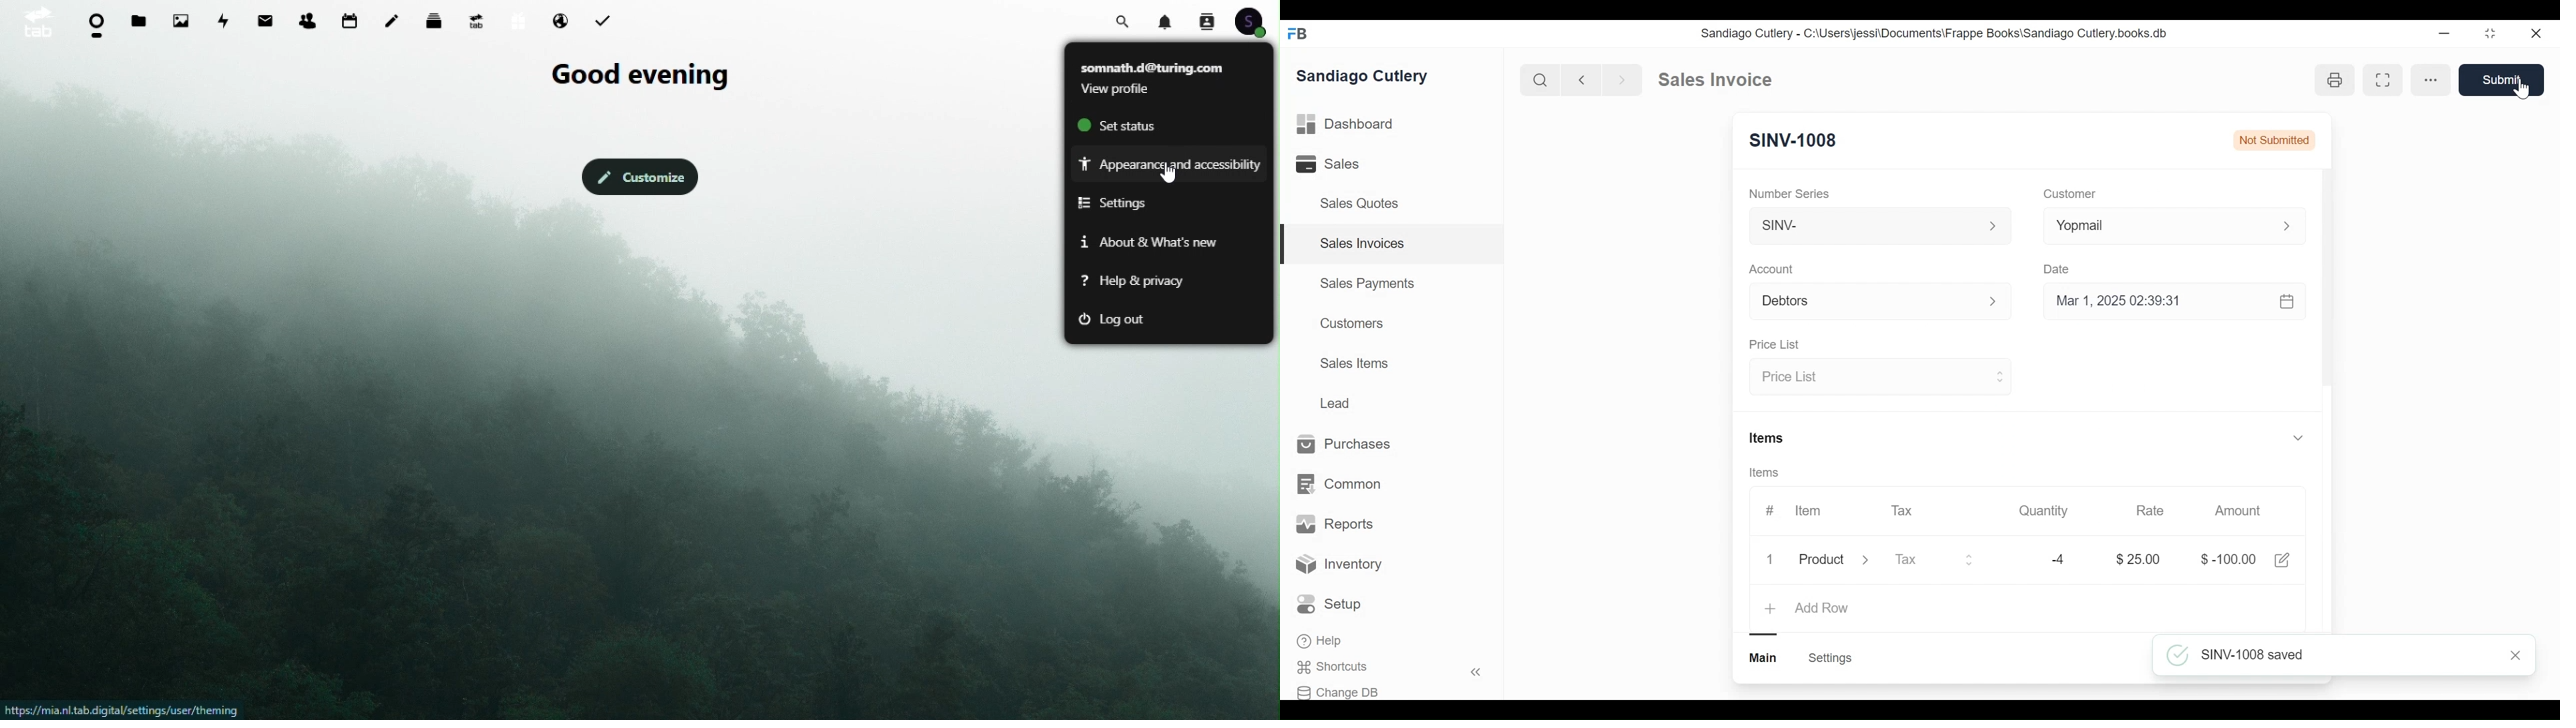  What do you see at coordinates (1354, 363) in the screenshot?
I see `Sales Items` at bounding box center [1354, 363].